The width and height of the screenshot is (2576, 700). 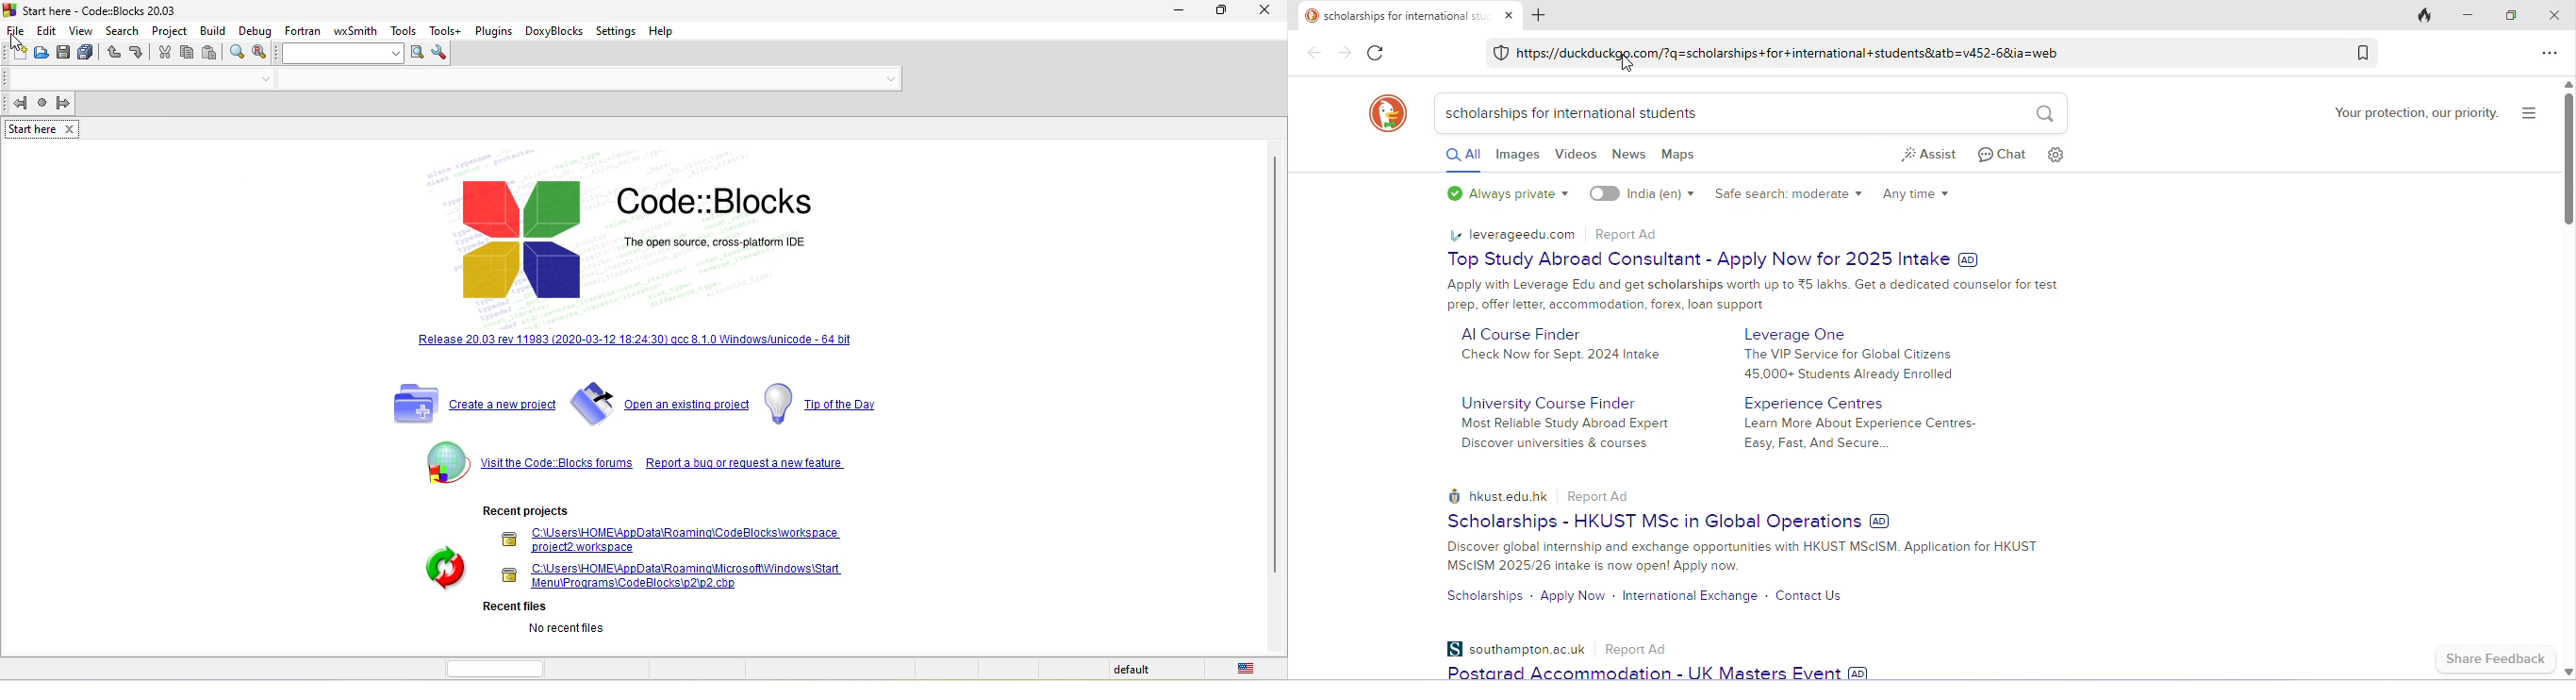 I want to click on India(en), so click(x=1645, y=195).